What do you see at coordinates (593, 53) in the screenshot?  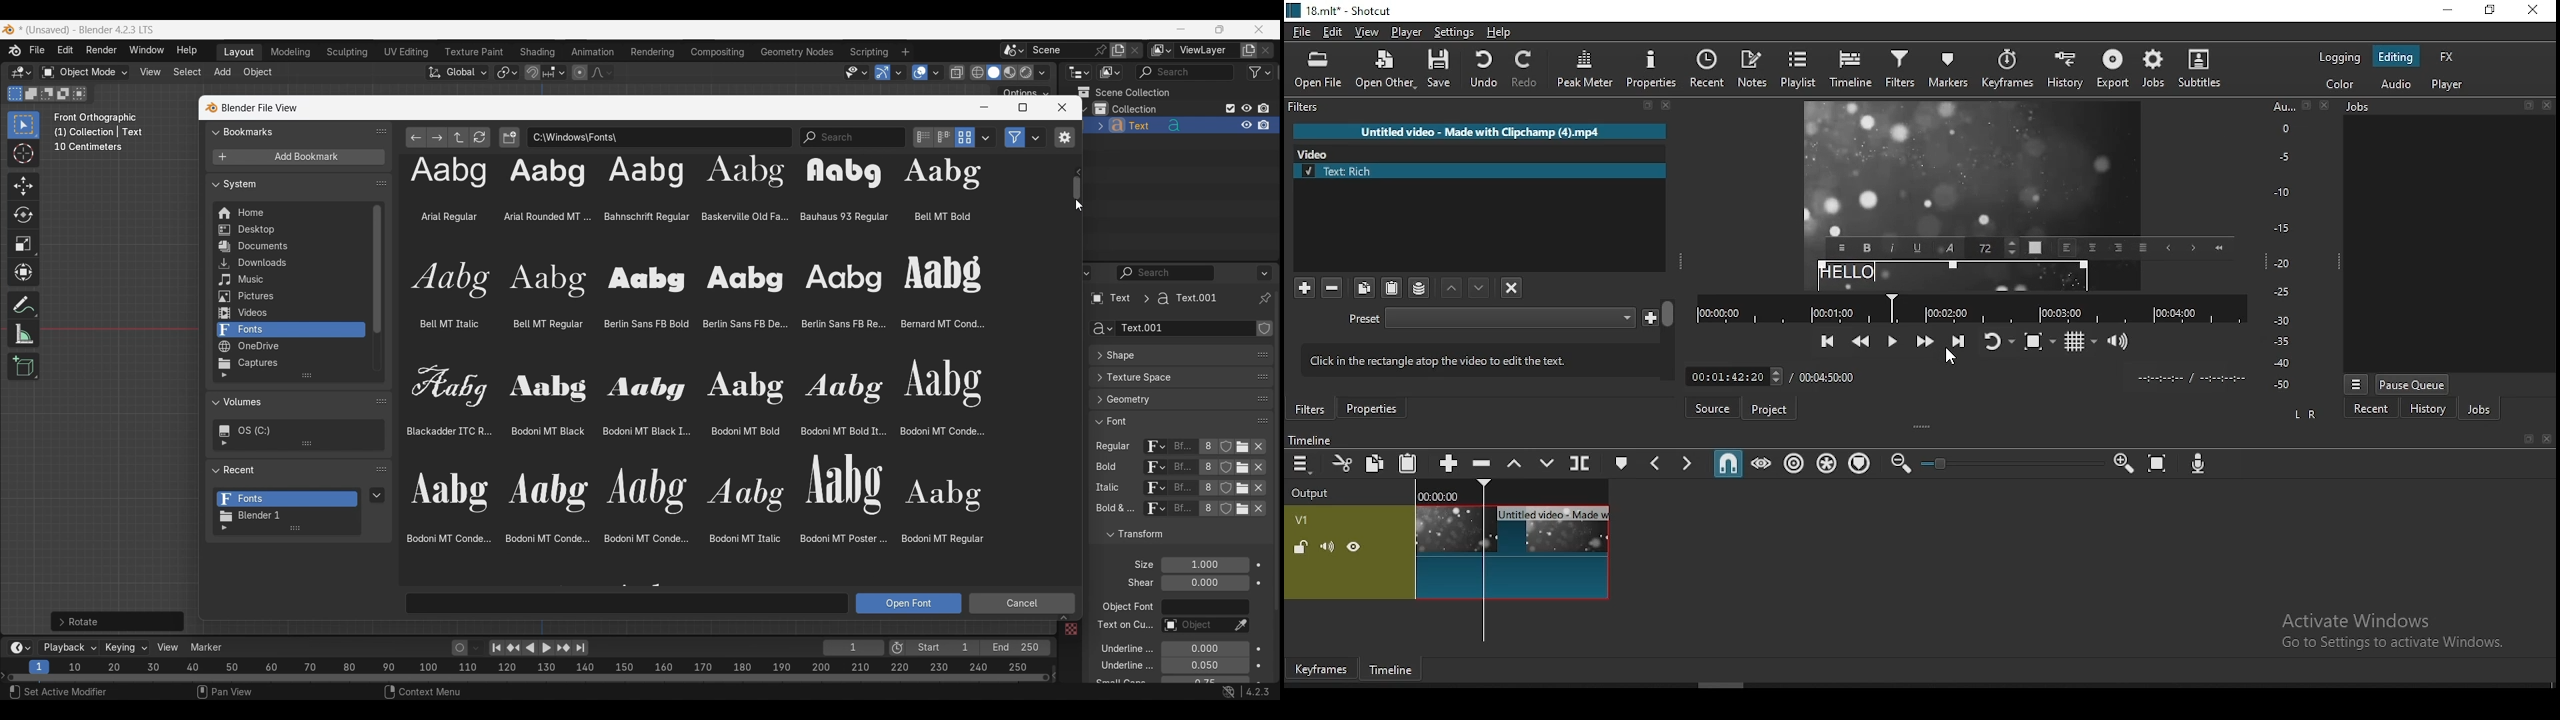 I see `Animation workspace` at bounding box center [593, 53].